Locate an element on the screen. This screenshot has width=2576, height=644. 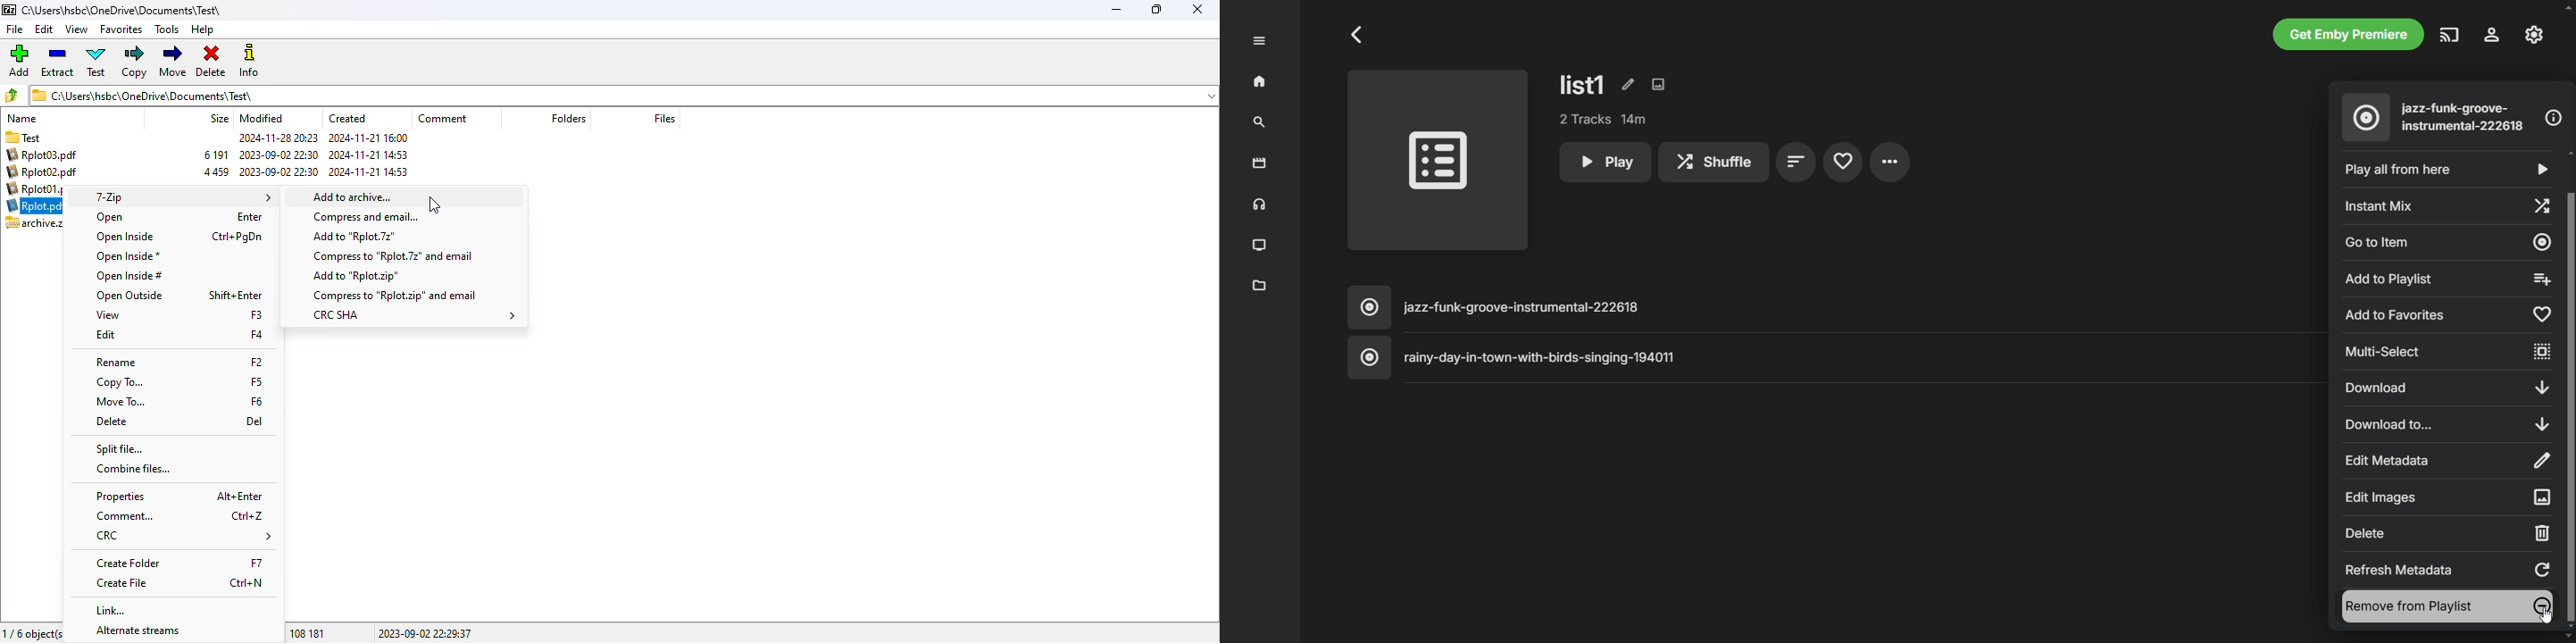
properties is located at coordinates (121, 497).